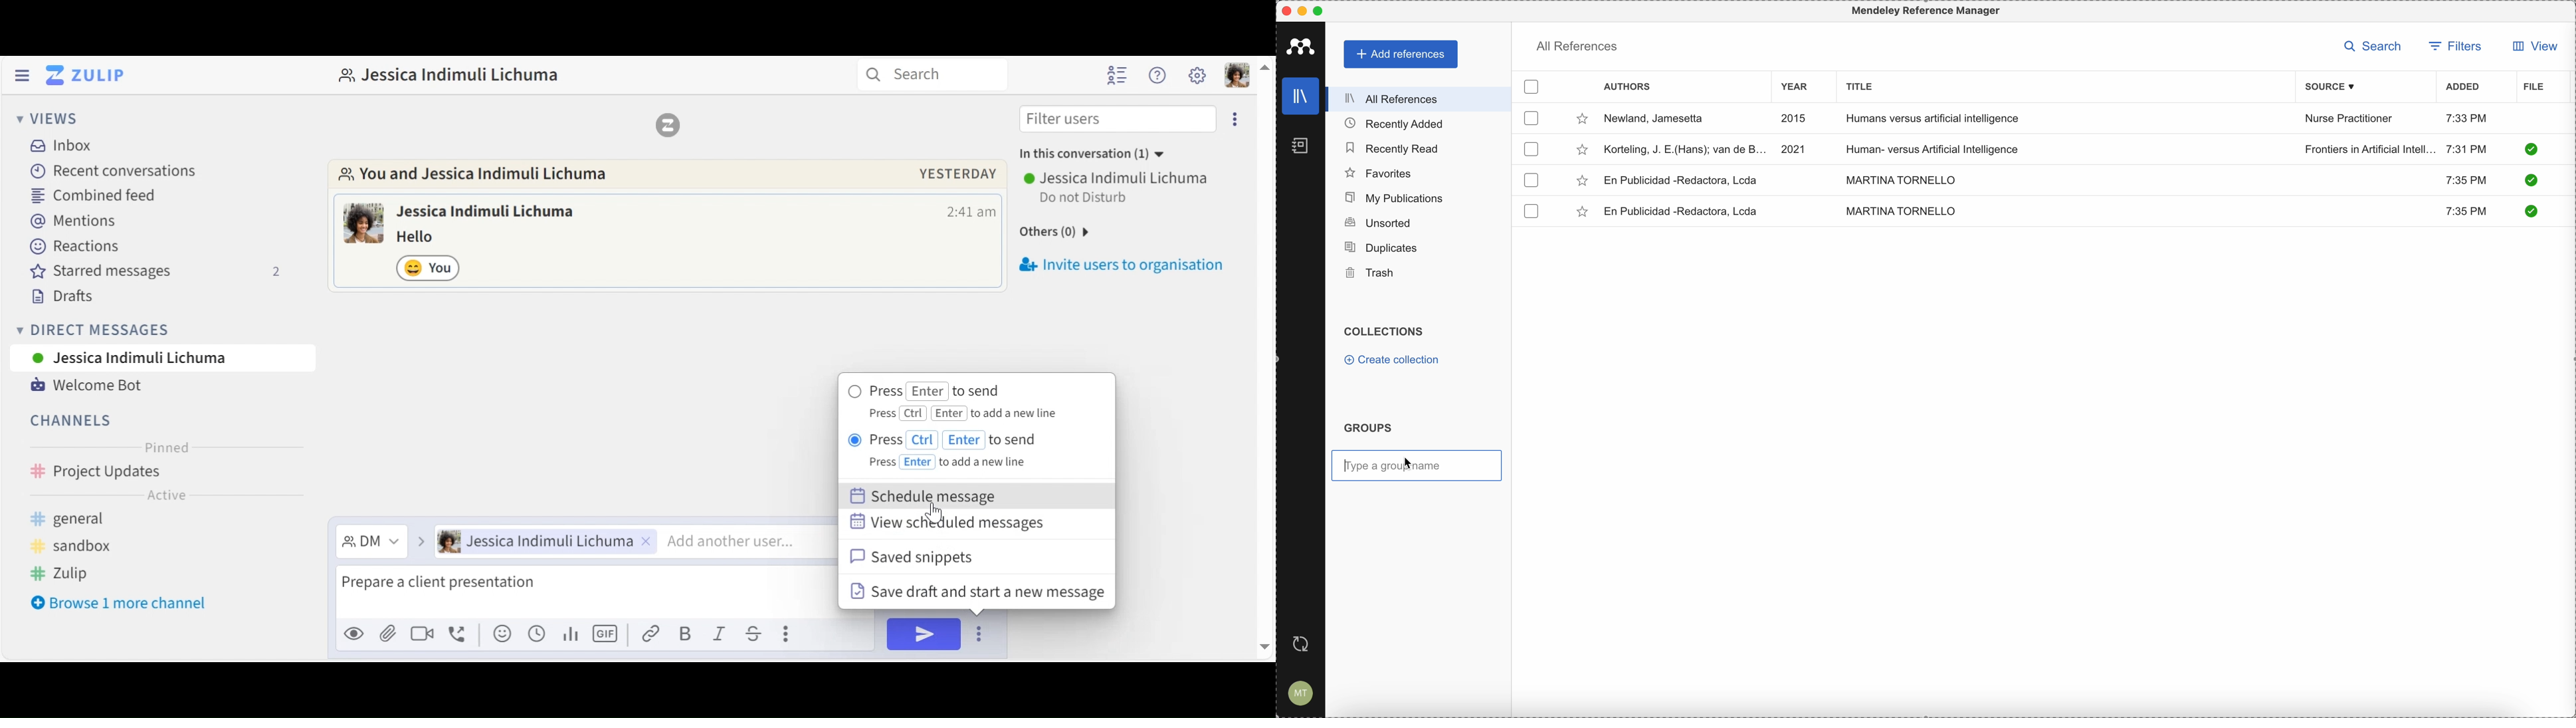  What do you see at coordinates (914, 557) in the screenshot?
I see `Saved Snippets` at bounding box center [914, 557].